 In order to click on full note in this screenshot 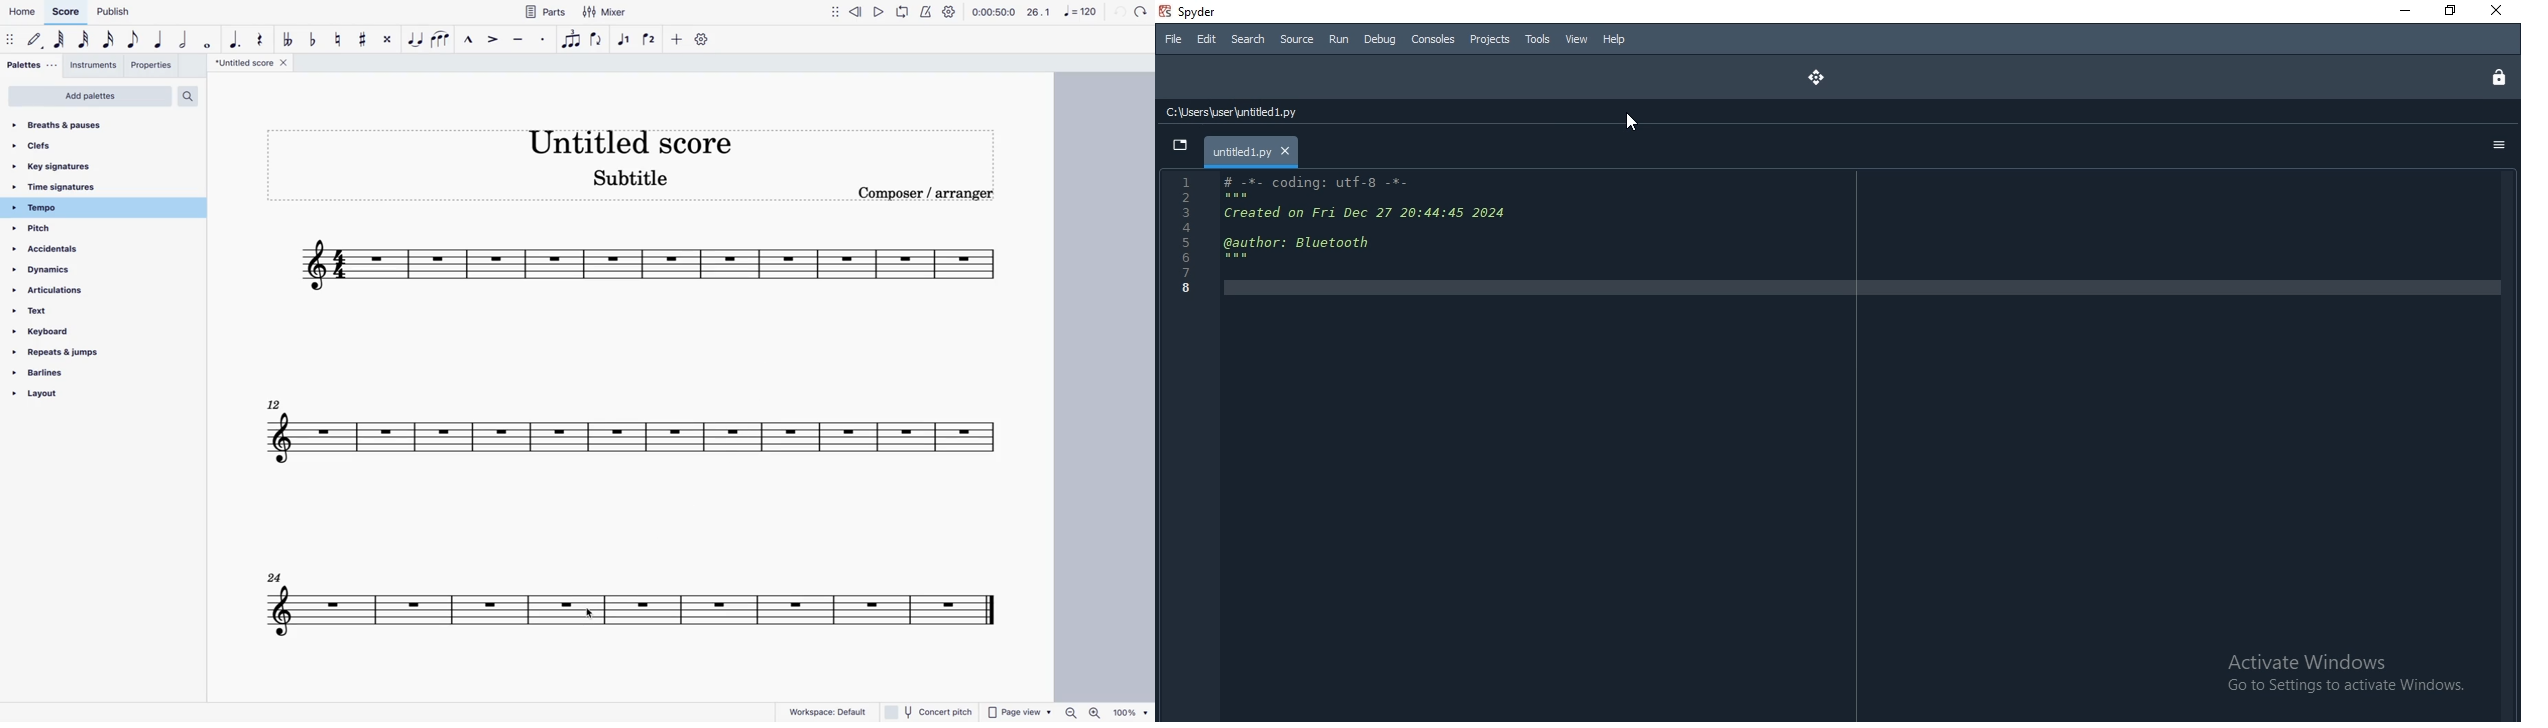, I will do `click(208, 40)`.